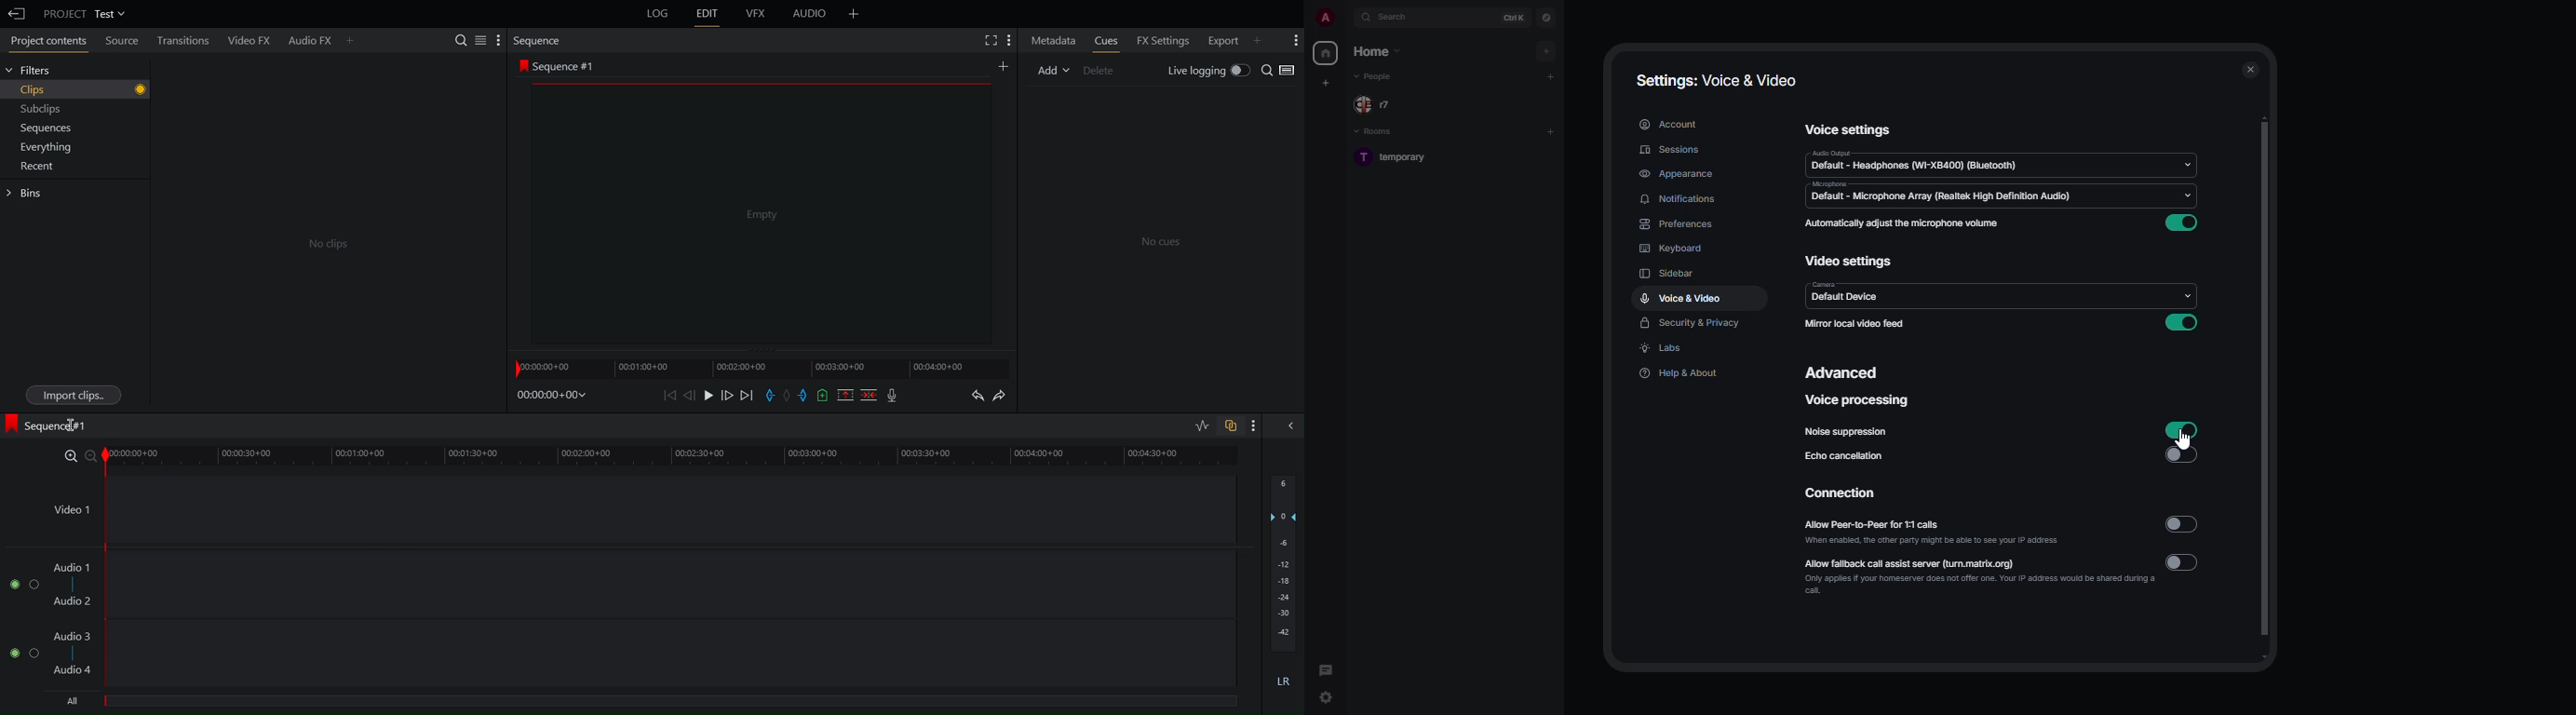 The height and width of the screenshot is (728, 2576). I want to click on Undo, so click(976, 394).